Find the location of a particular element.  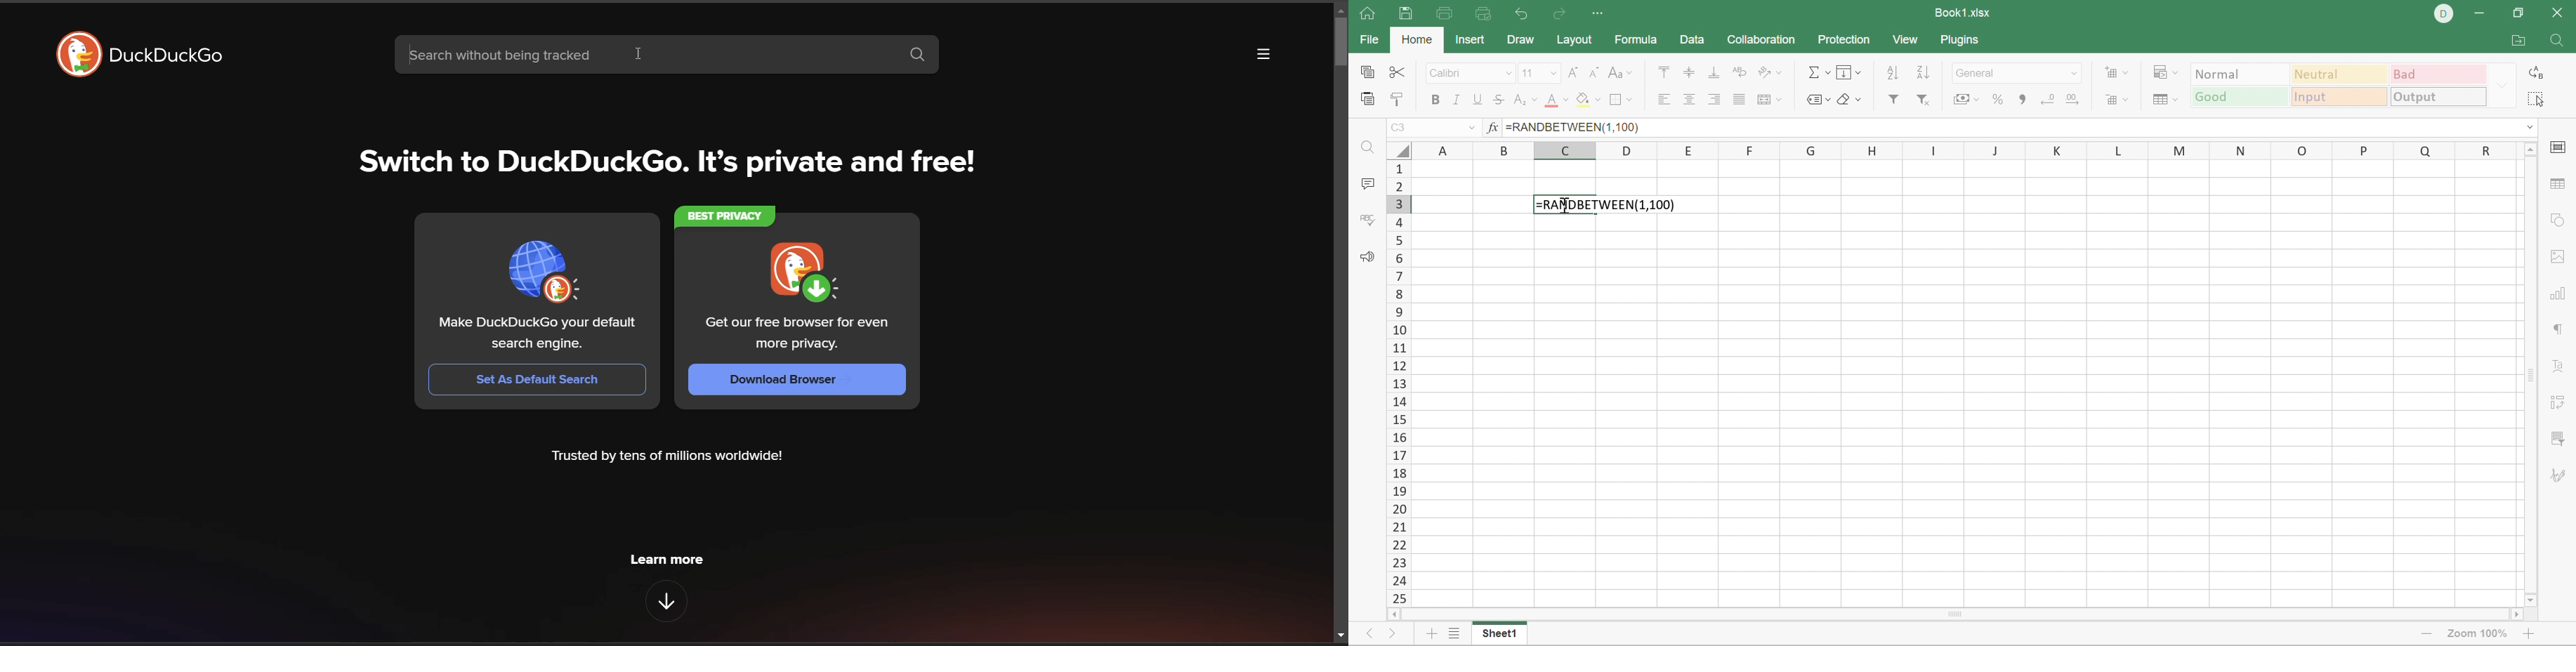

Bold is located at coordinates (1436, 100).